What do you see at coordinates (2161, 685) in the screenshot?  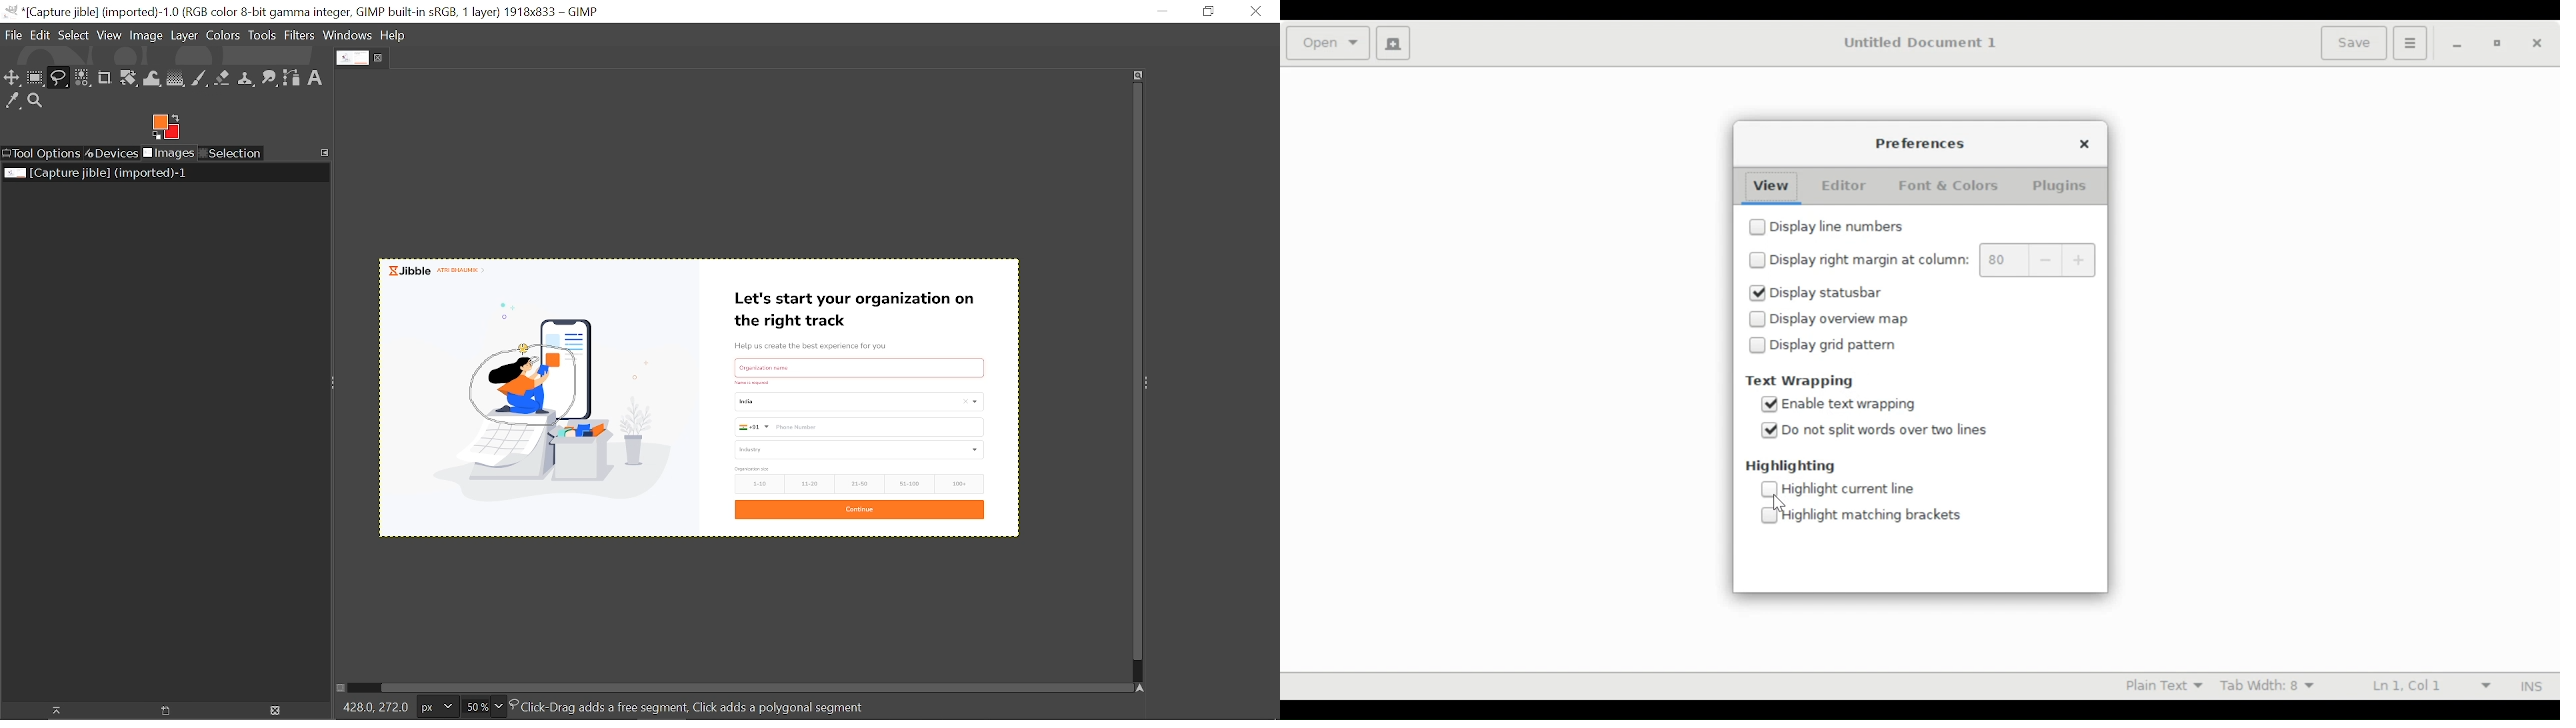 I see `Highlight mode` at bounding box center [2161, 685].